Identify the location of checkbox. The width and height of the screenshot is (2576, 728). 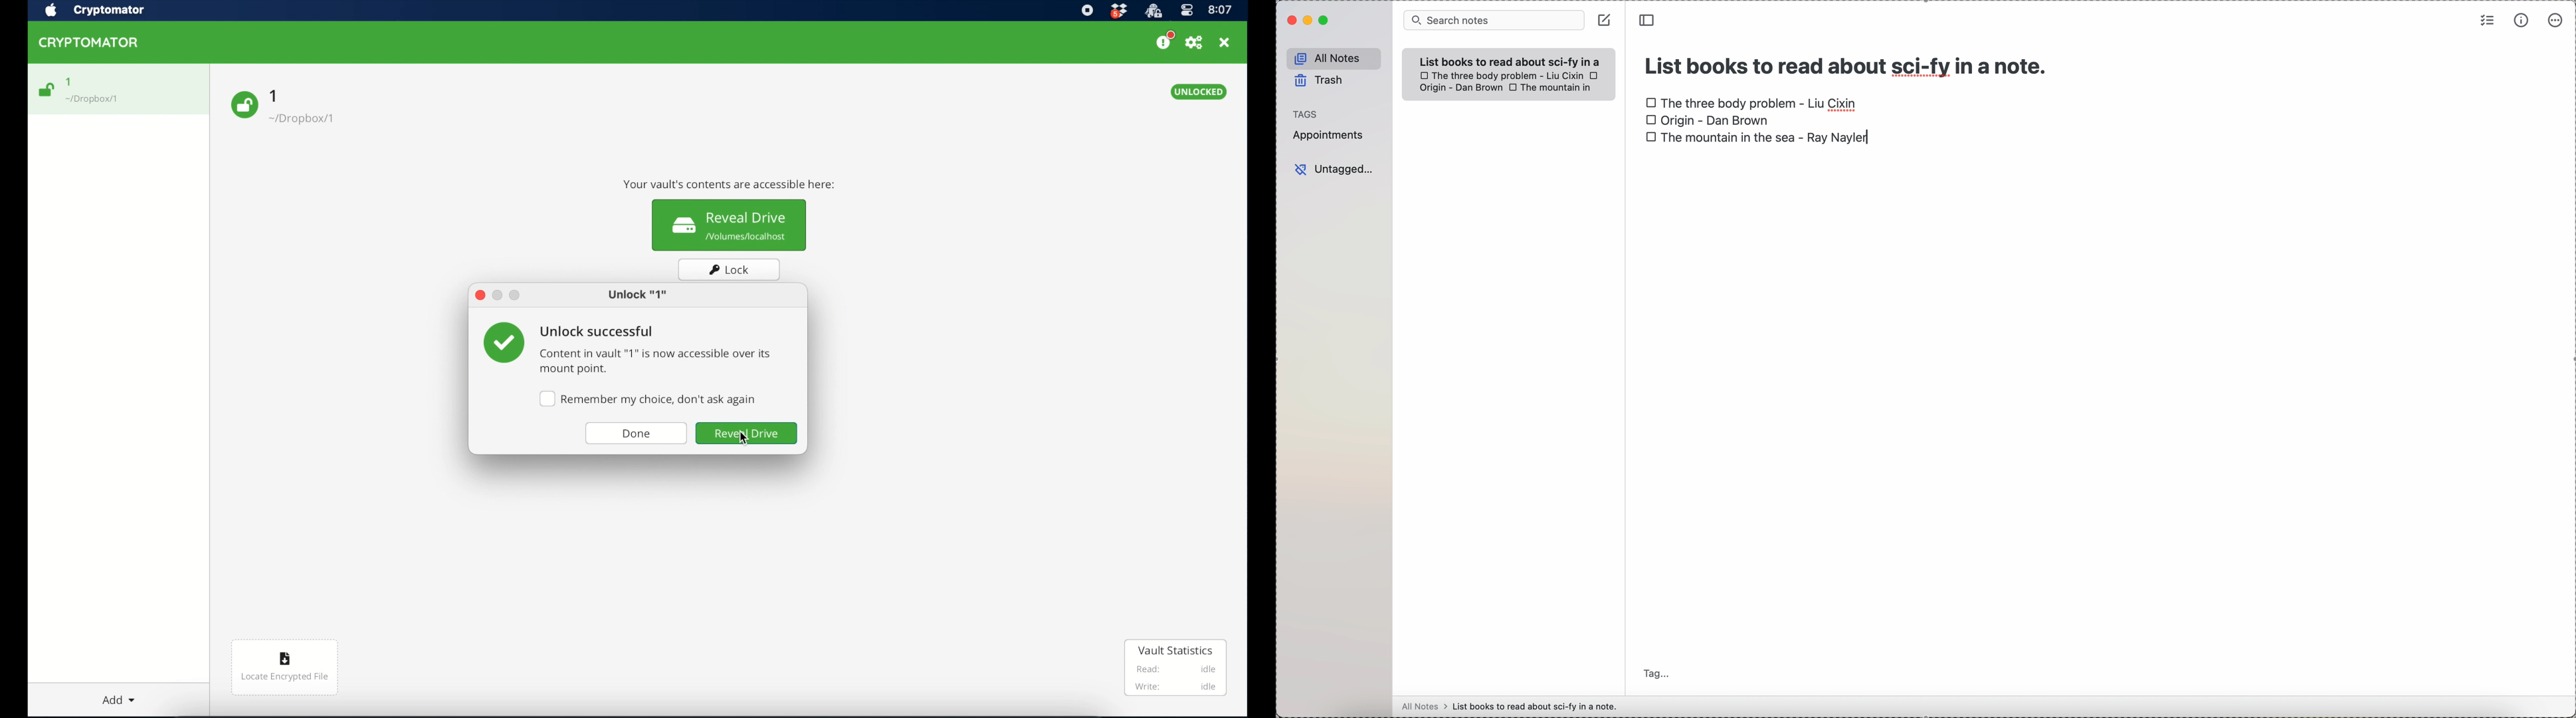
(1595, 75).